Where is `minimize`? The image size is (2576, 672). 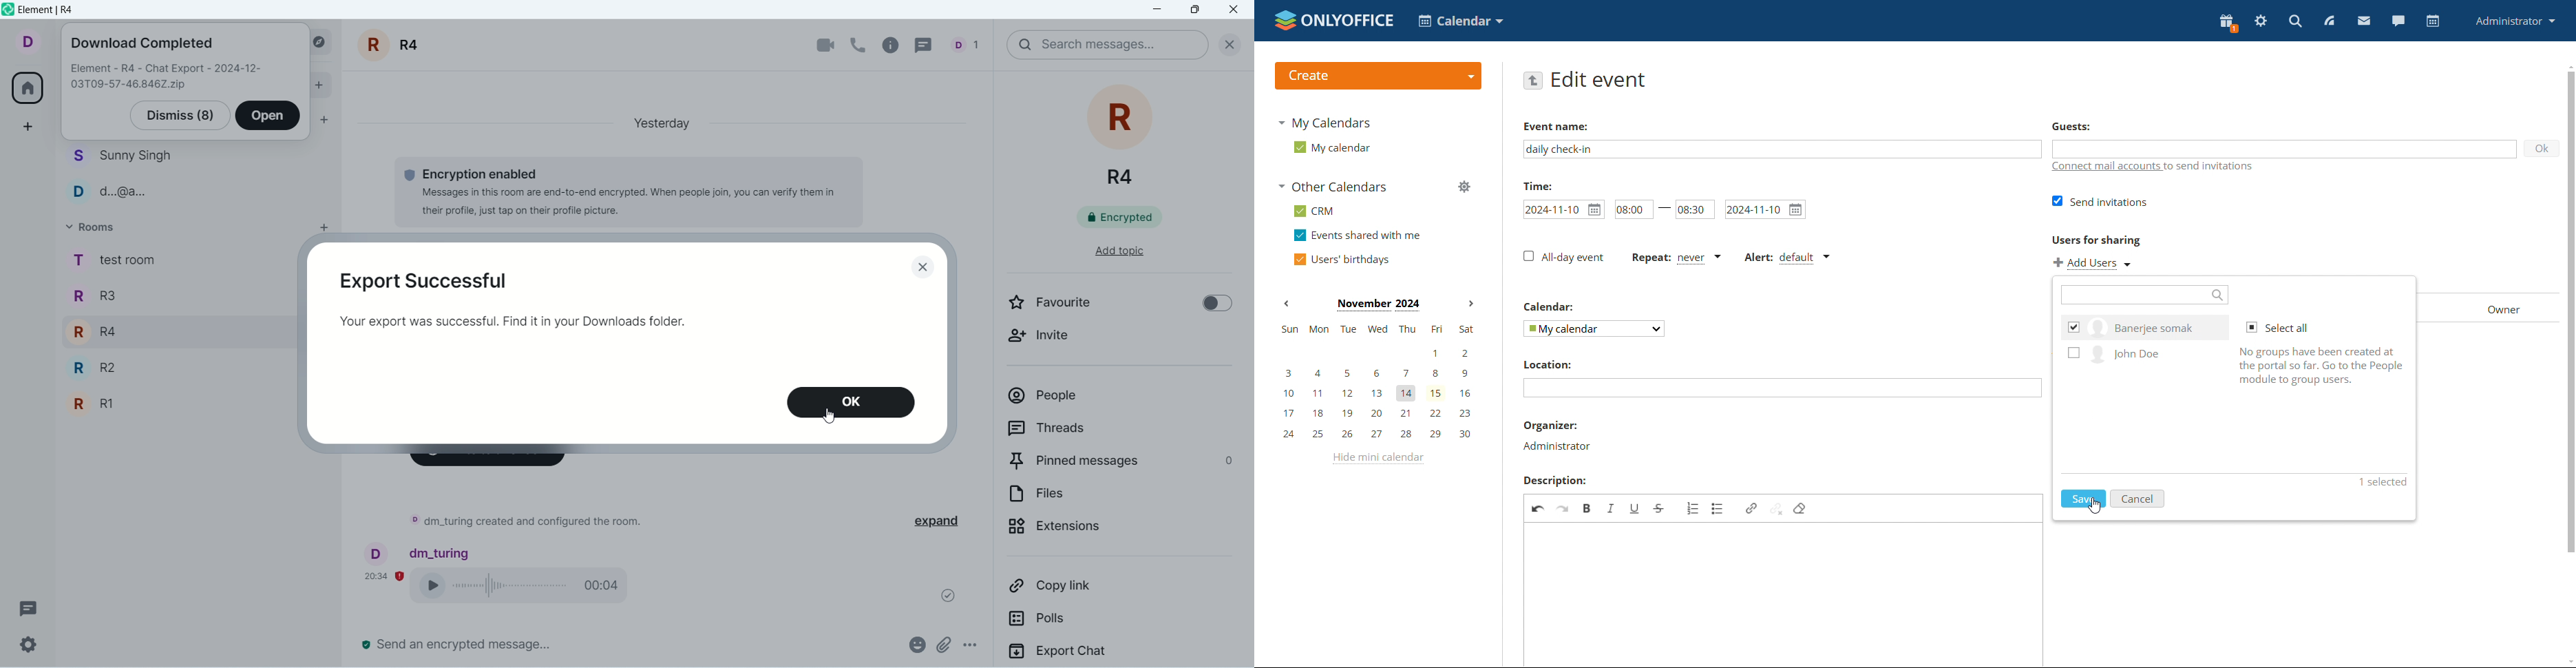
minimize is located at coordinates (1160, 10).